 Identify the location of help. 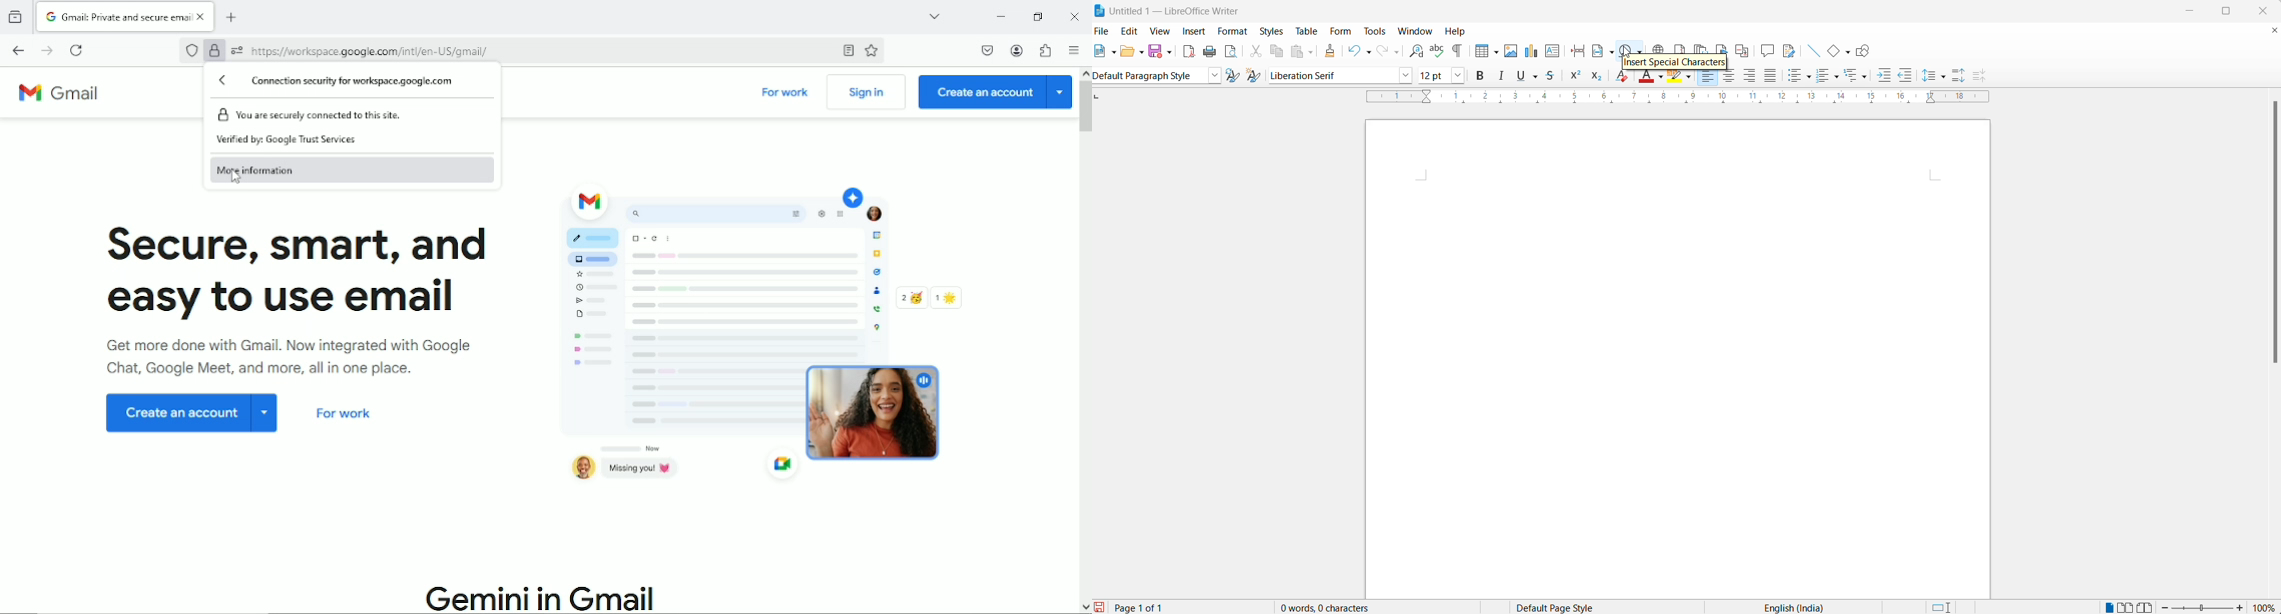
(1461, 33).